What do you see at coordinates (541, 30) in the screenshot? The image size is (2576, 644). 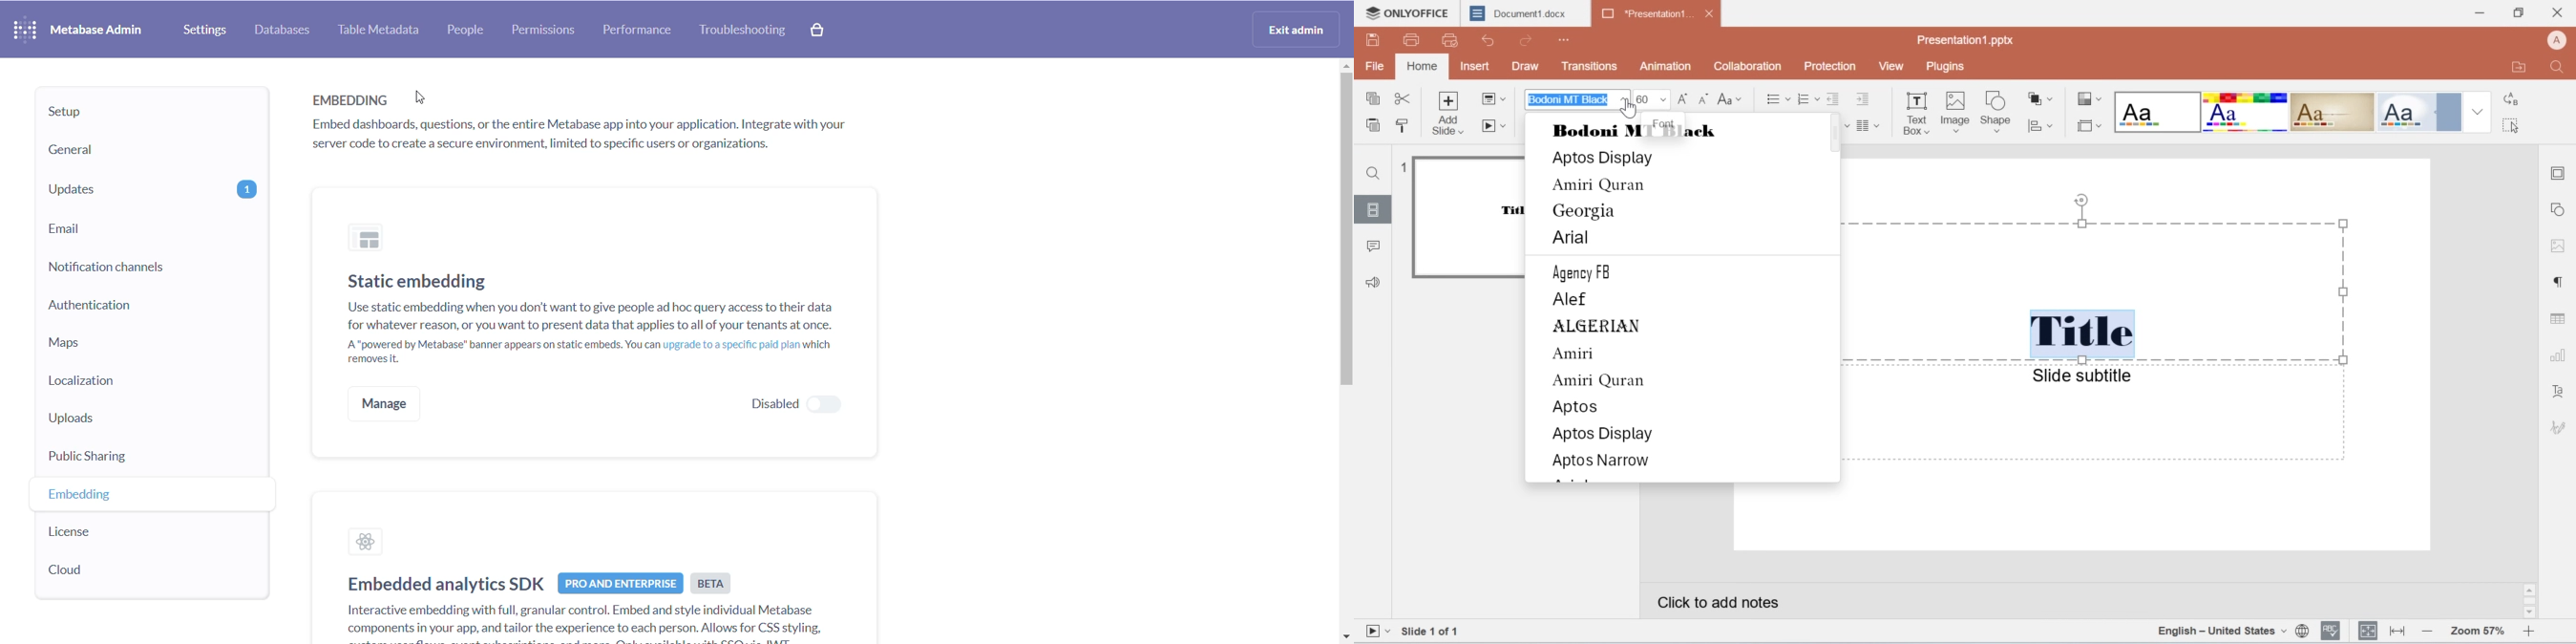 I see `permissions` at bounding box center [541, 30].